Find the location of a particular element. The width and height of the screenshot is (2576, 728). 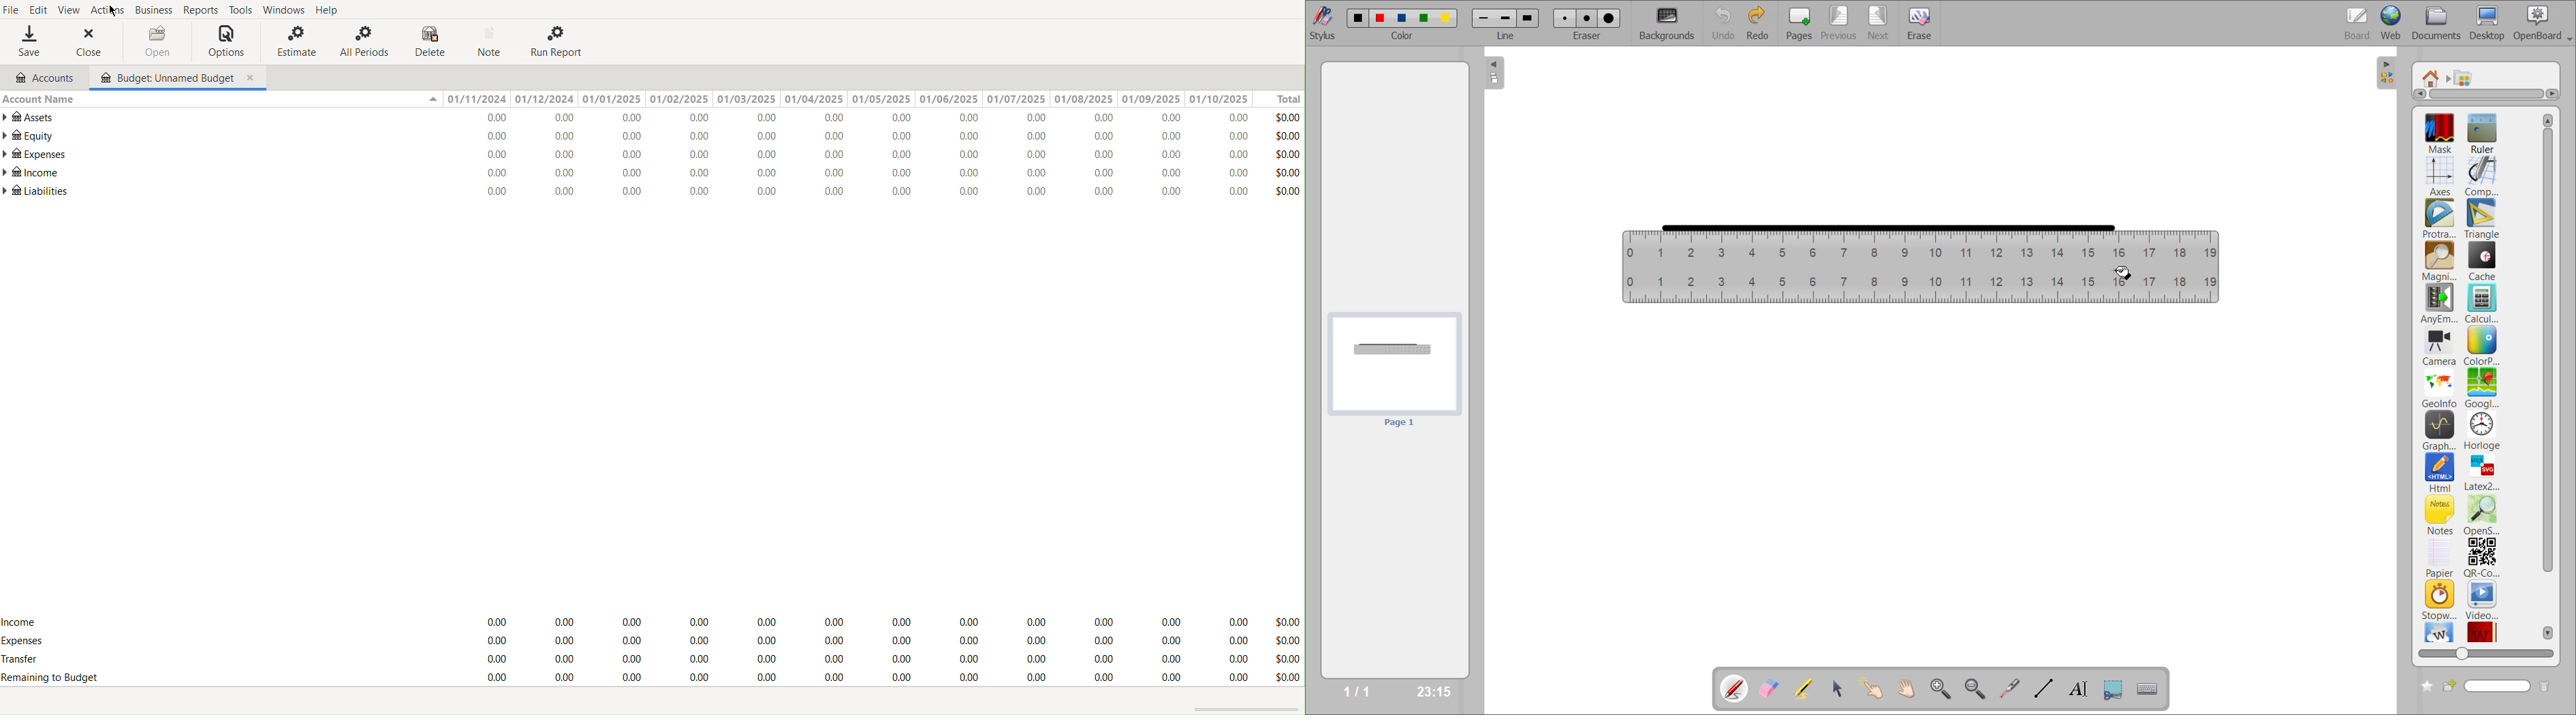

Open is located at coordinates (154, 41).